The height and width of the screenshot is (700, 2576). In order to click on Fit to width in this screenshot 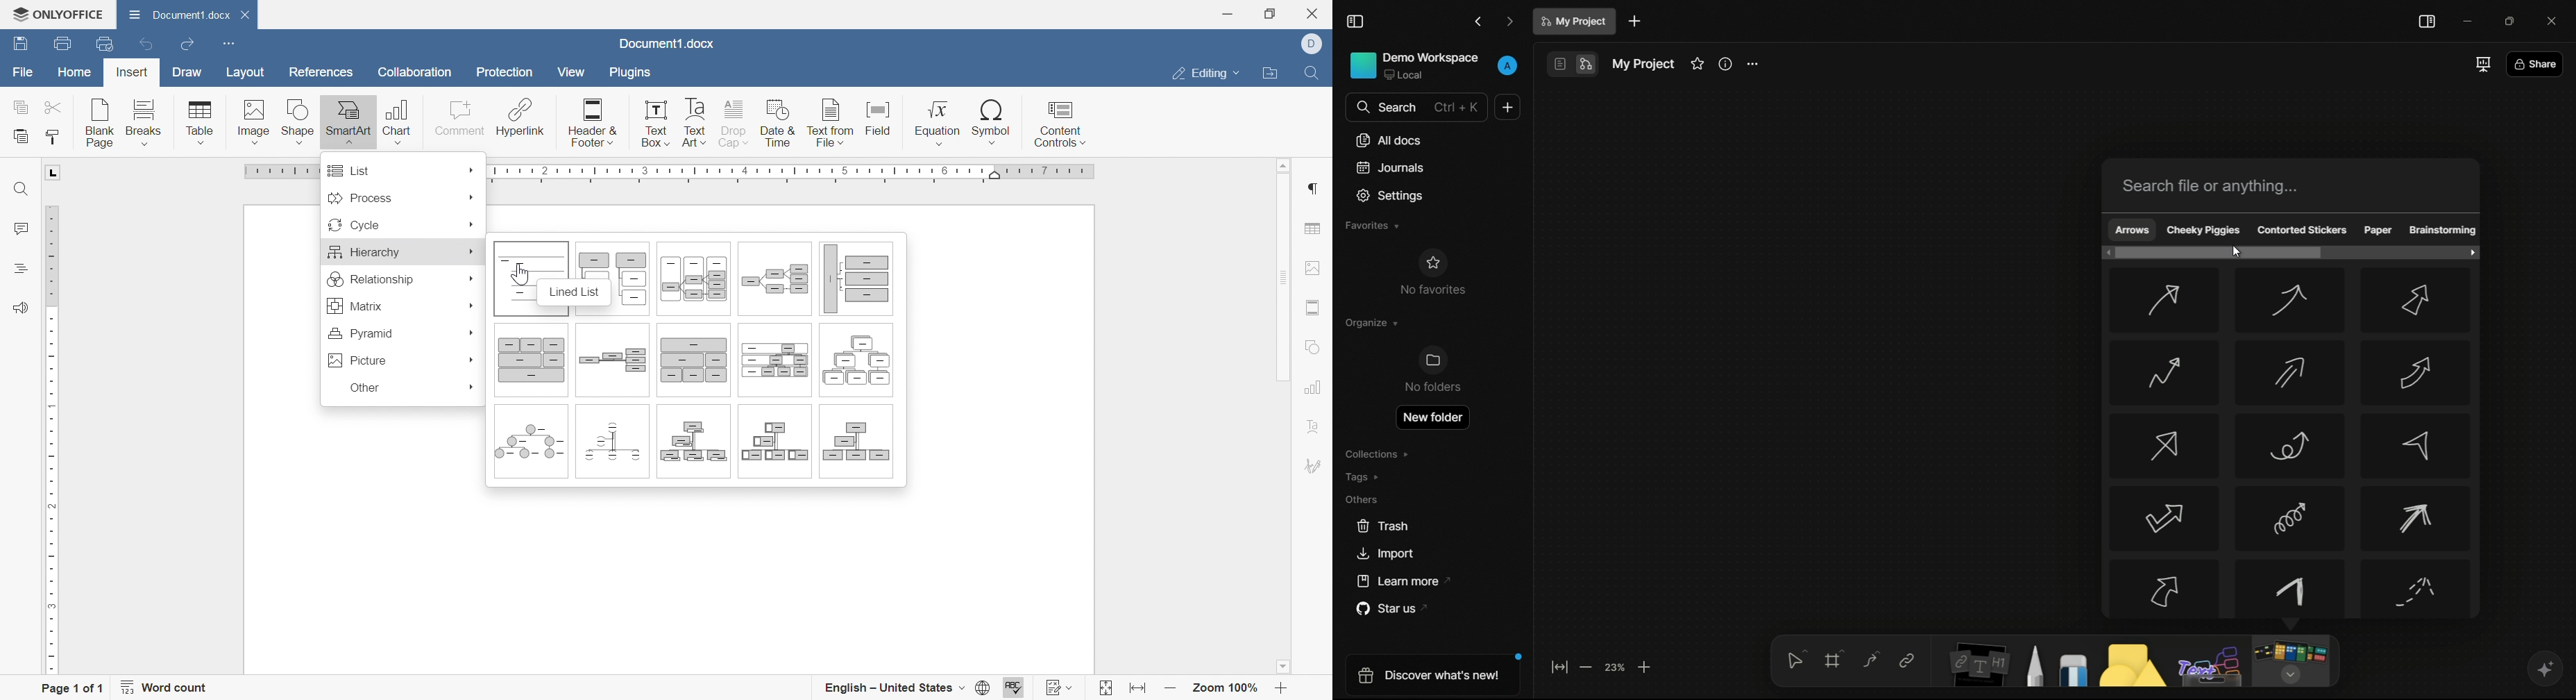, I will do `click(1135, 689)`.